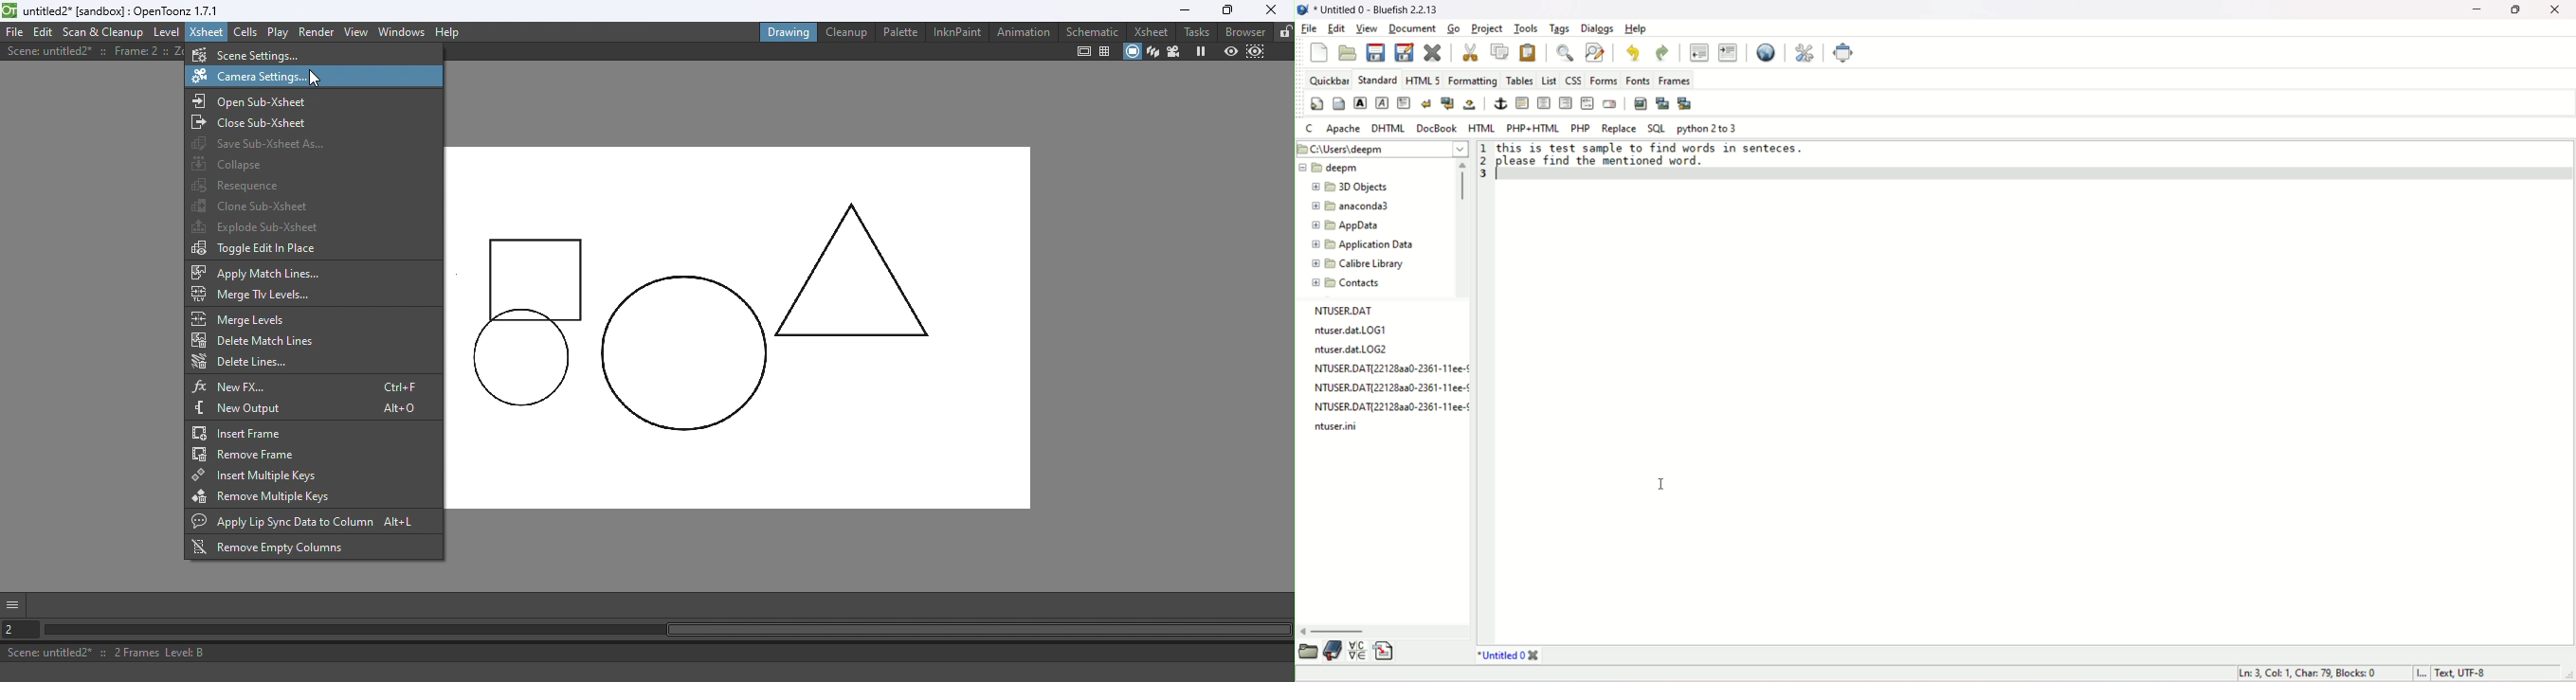 This screenshot has height=700, width=2576. I want to click on DHTML, so click(1389, 129).